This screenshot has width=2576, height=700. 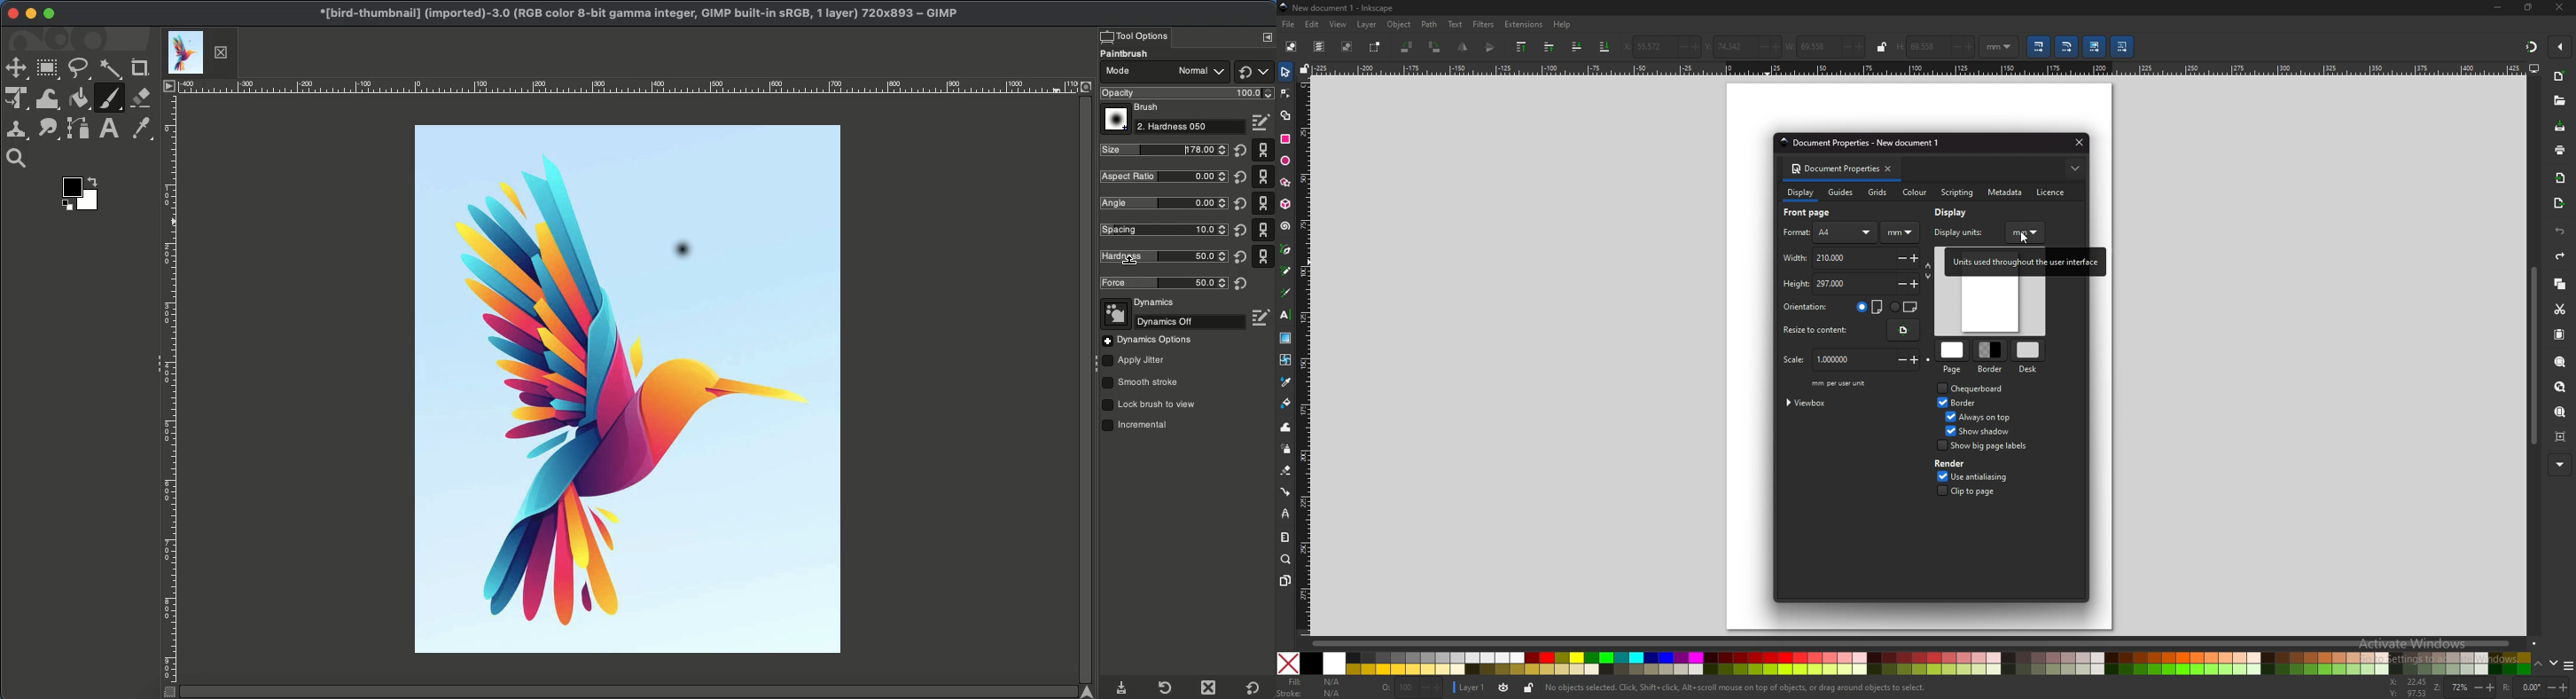 What do you see at coordinates (1917, 664) in the screenshot?
I see `colors` at bounding box center [1917, 664].